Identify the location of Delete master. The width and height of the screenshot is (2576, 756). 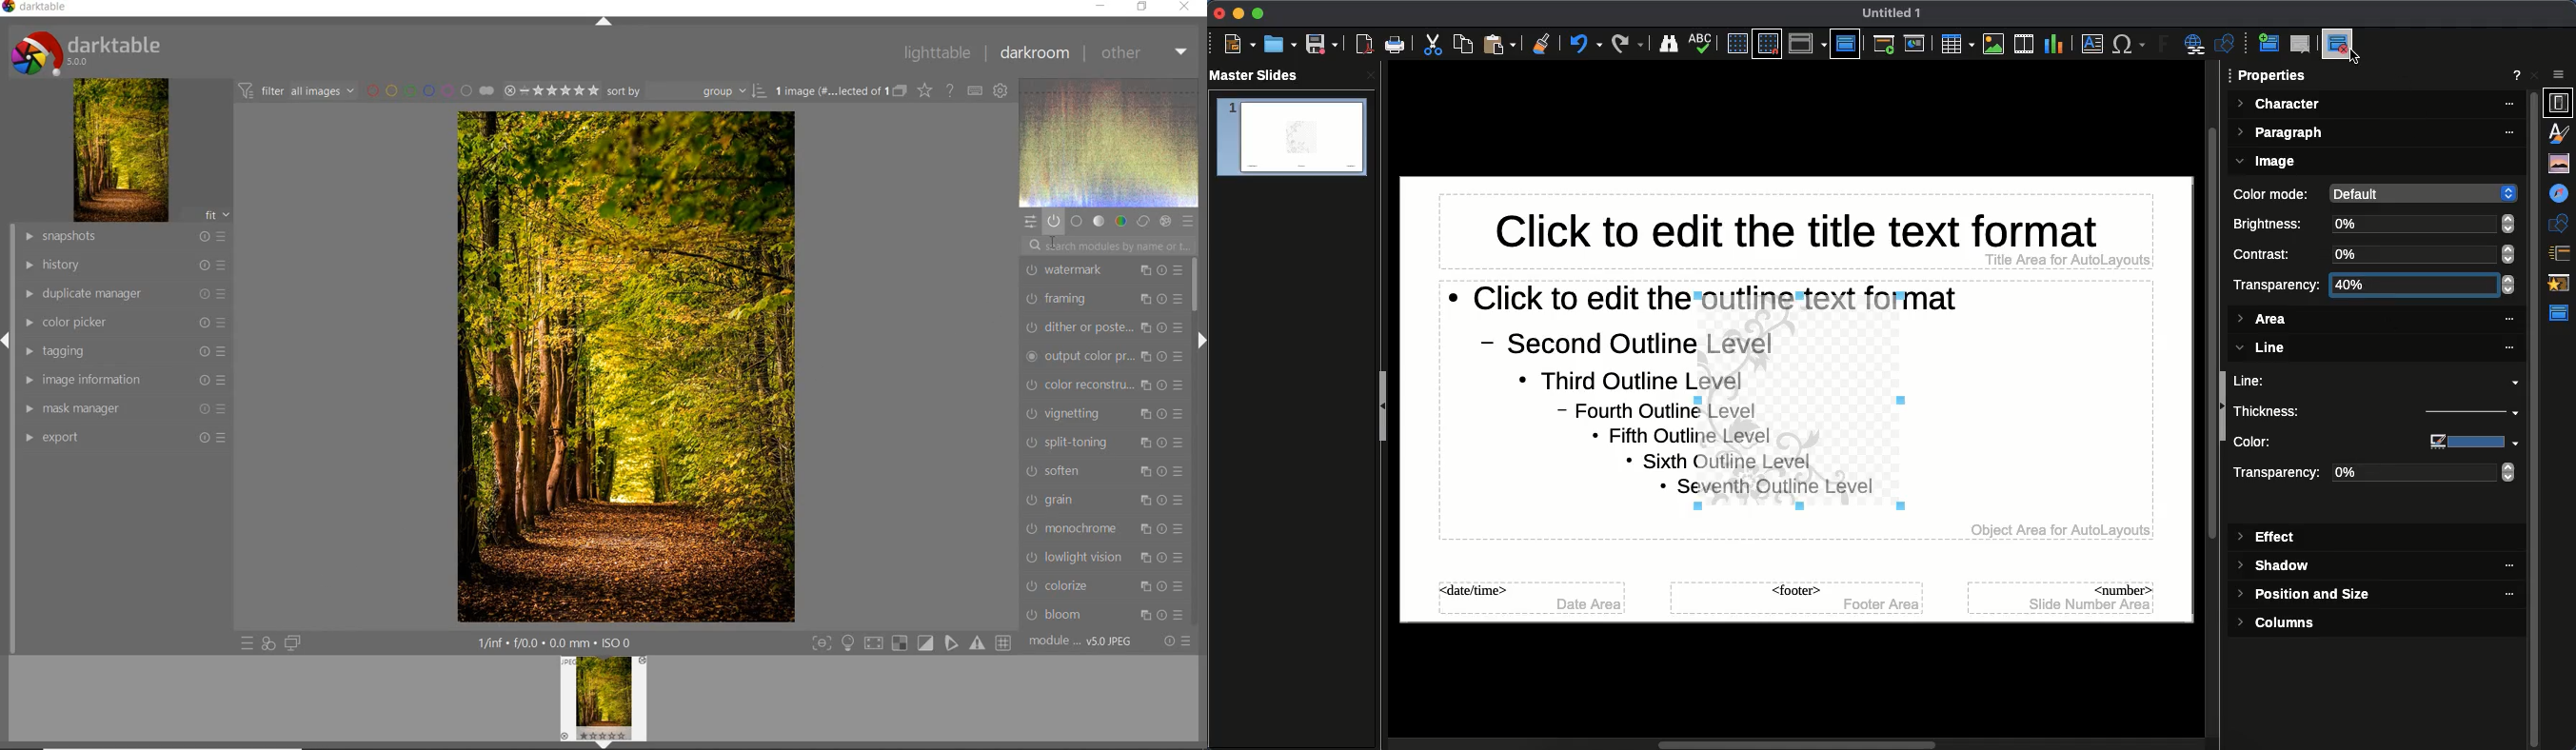
(2301, 44).